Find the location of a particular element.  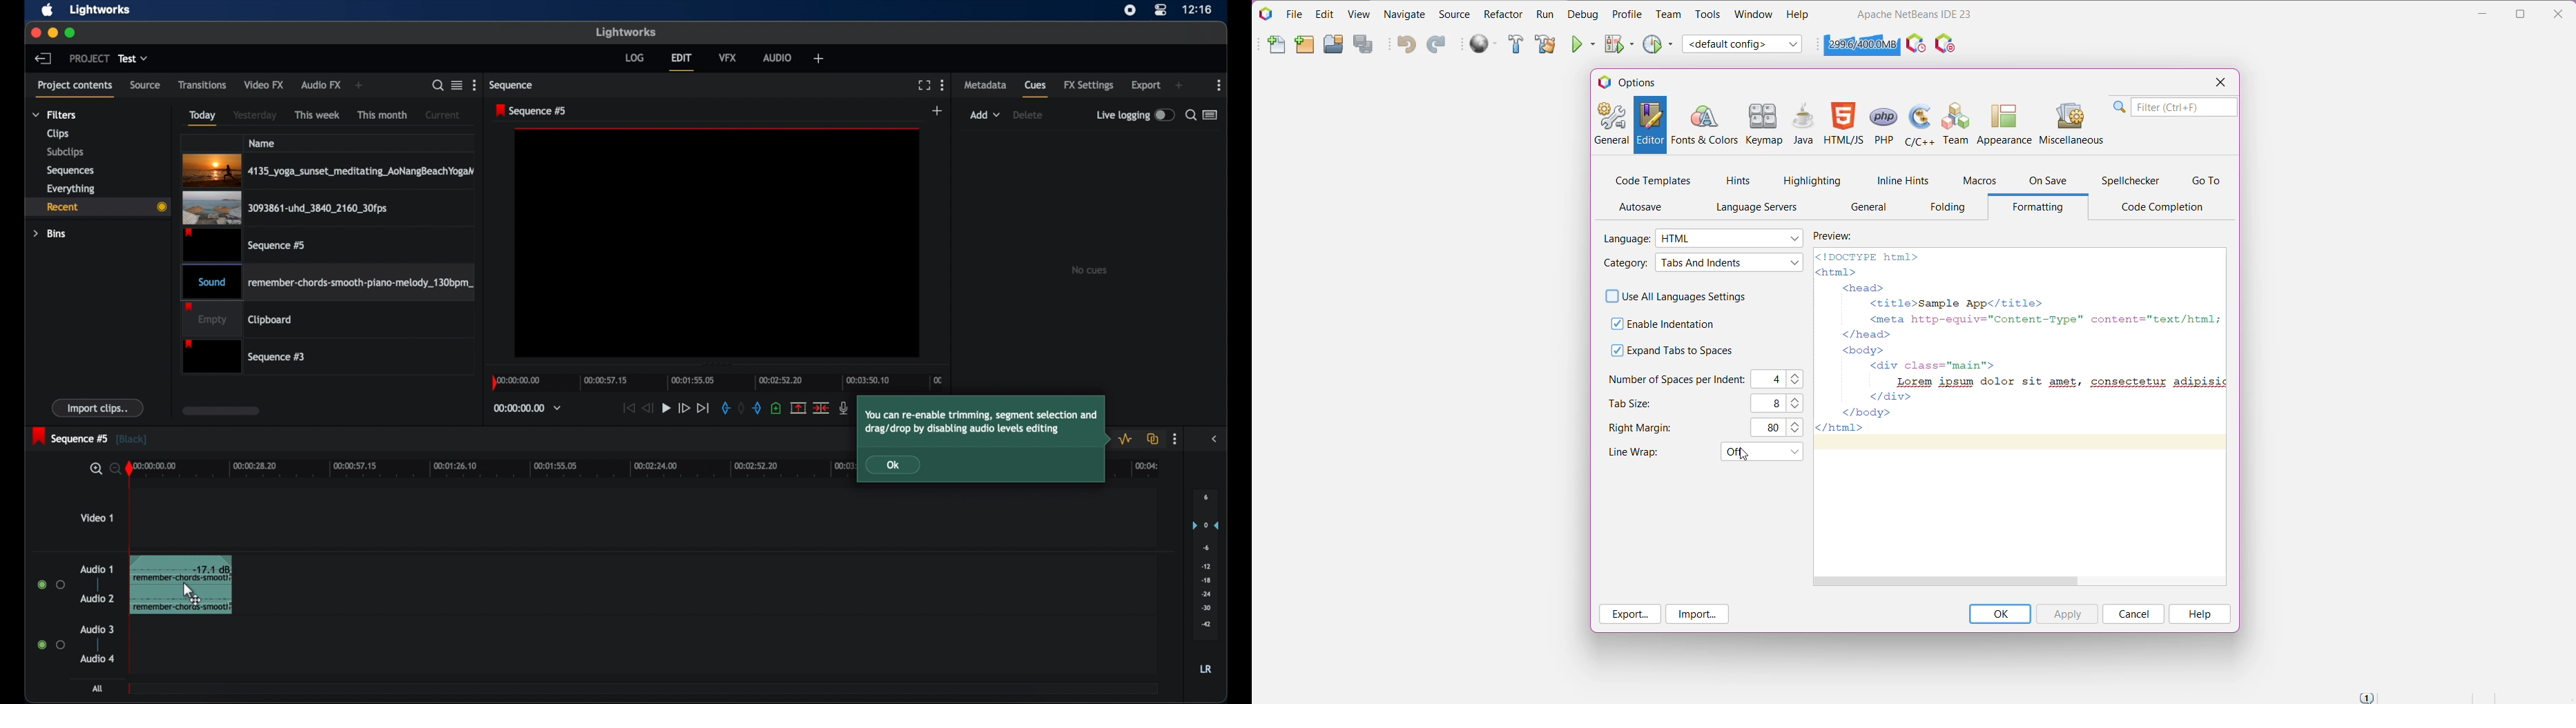

more options is located at coordinates (1174, 439).